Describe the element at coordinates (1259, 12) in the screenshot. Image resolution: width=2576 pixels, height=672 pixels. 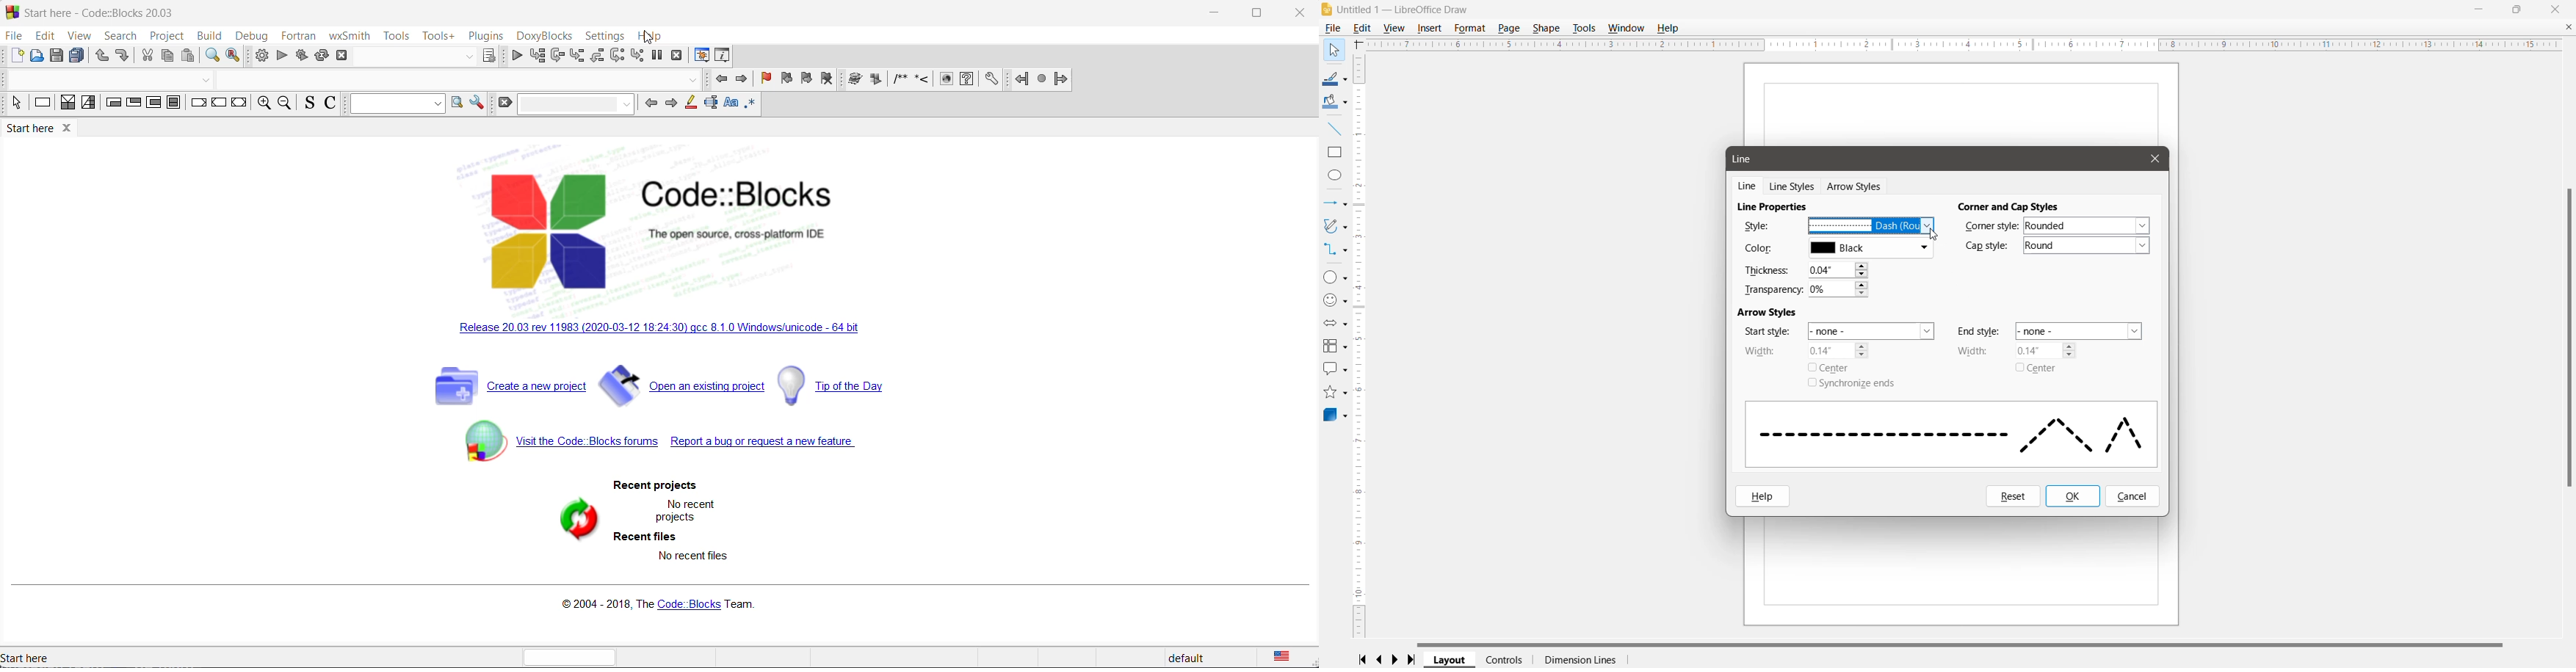
I see `maximize` at that location.